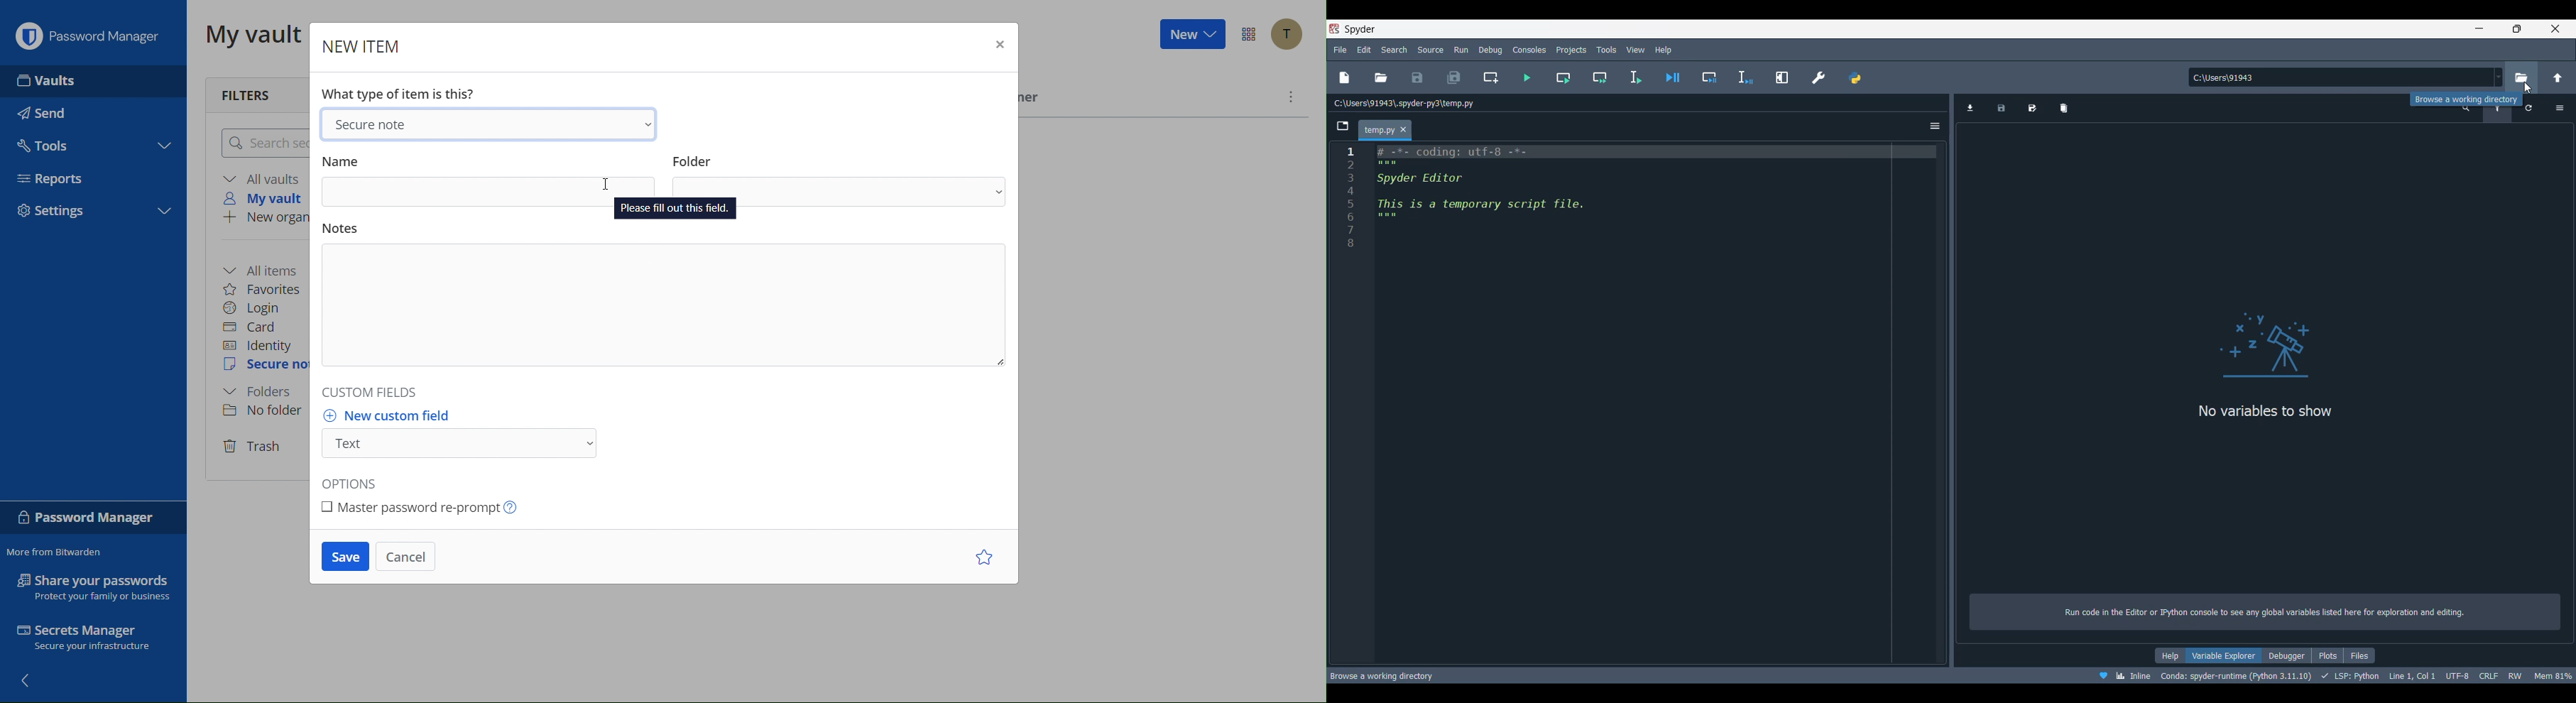 This screenshot has width=2576, height=728. Describe the element at coordinates (1453, 77) in the screenshot. I see `Save everything` at that location.